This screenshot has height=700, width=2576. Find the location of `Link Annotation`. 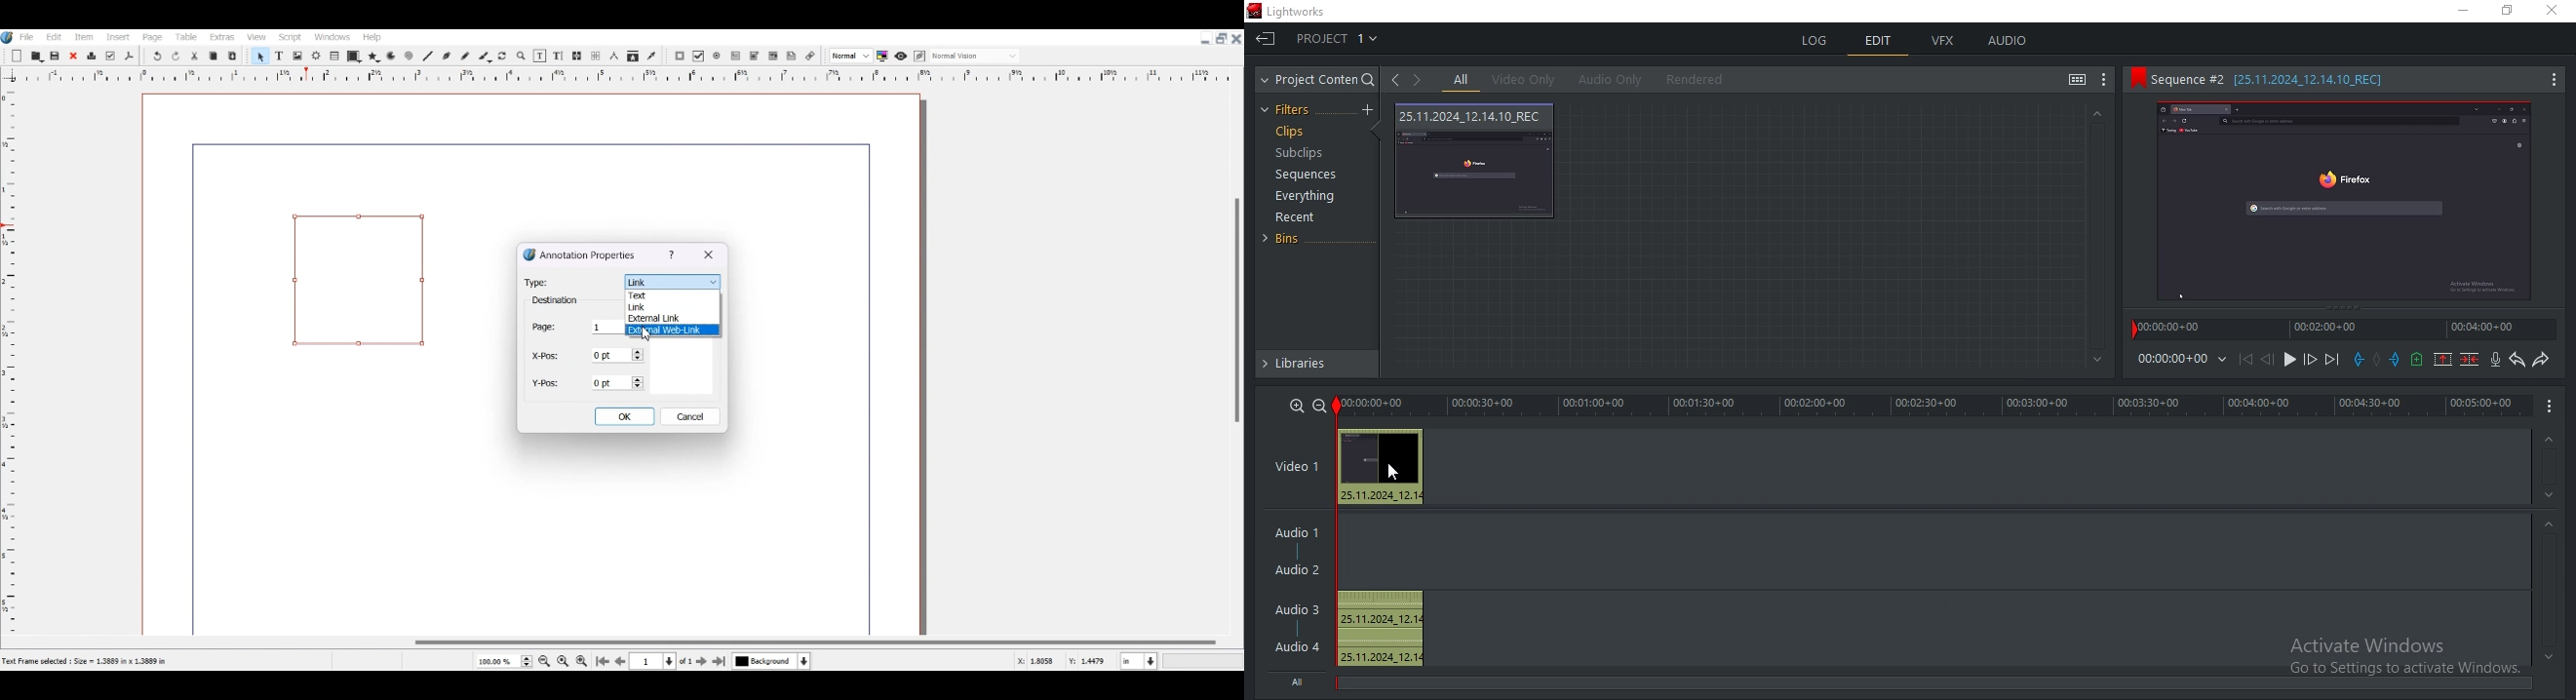

Link Annotation is located at coordinates (810, 54).